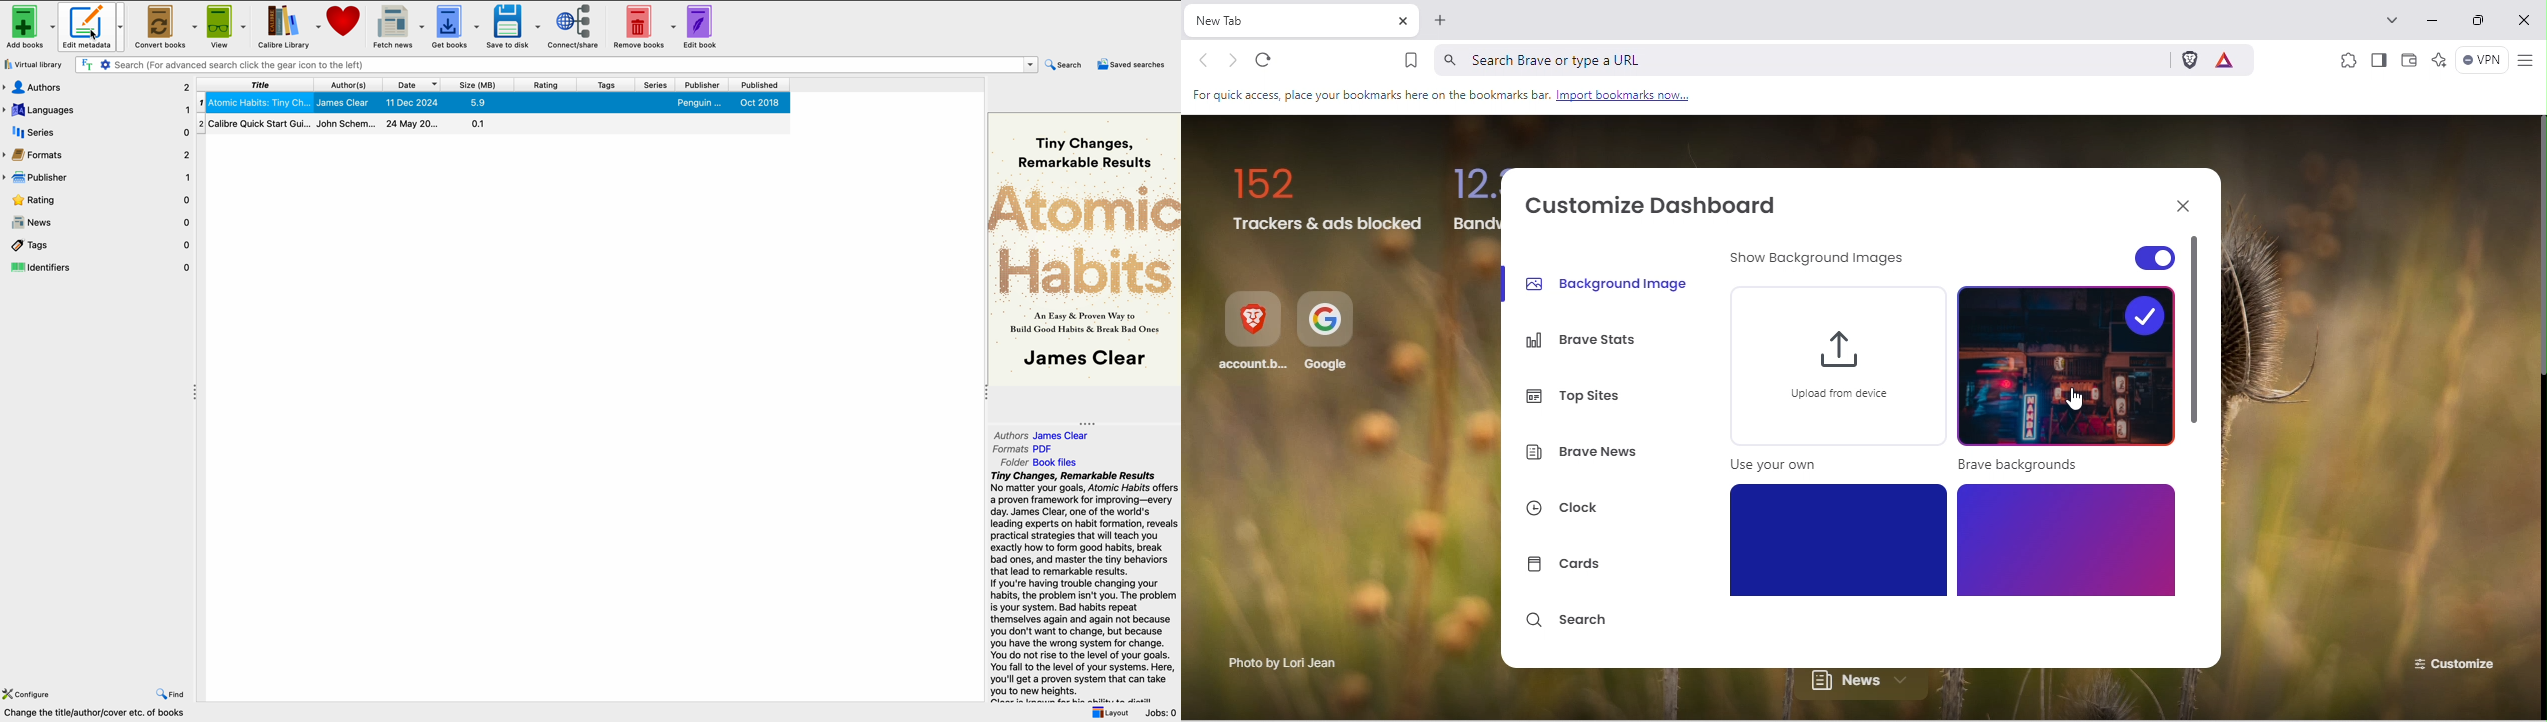  I want to click on authors, so click(1044, 435).